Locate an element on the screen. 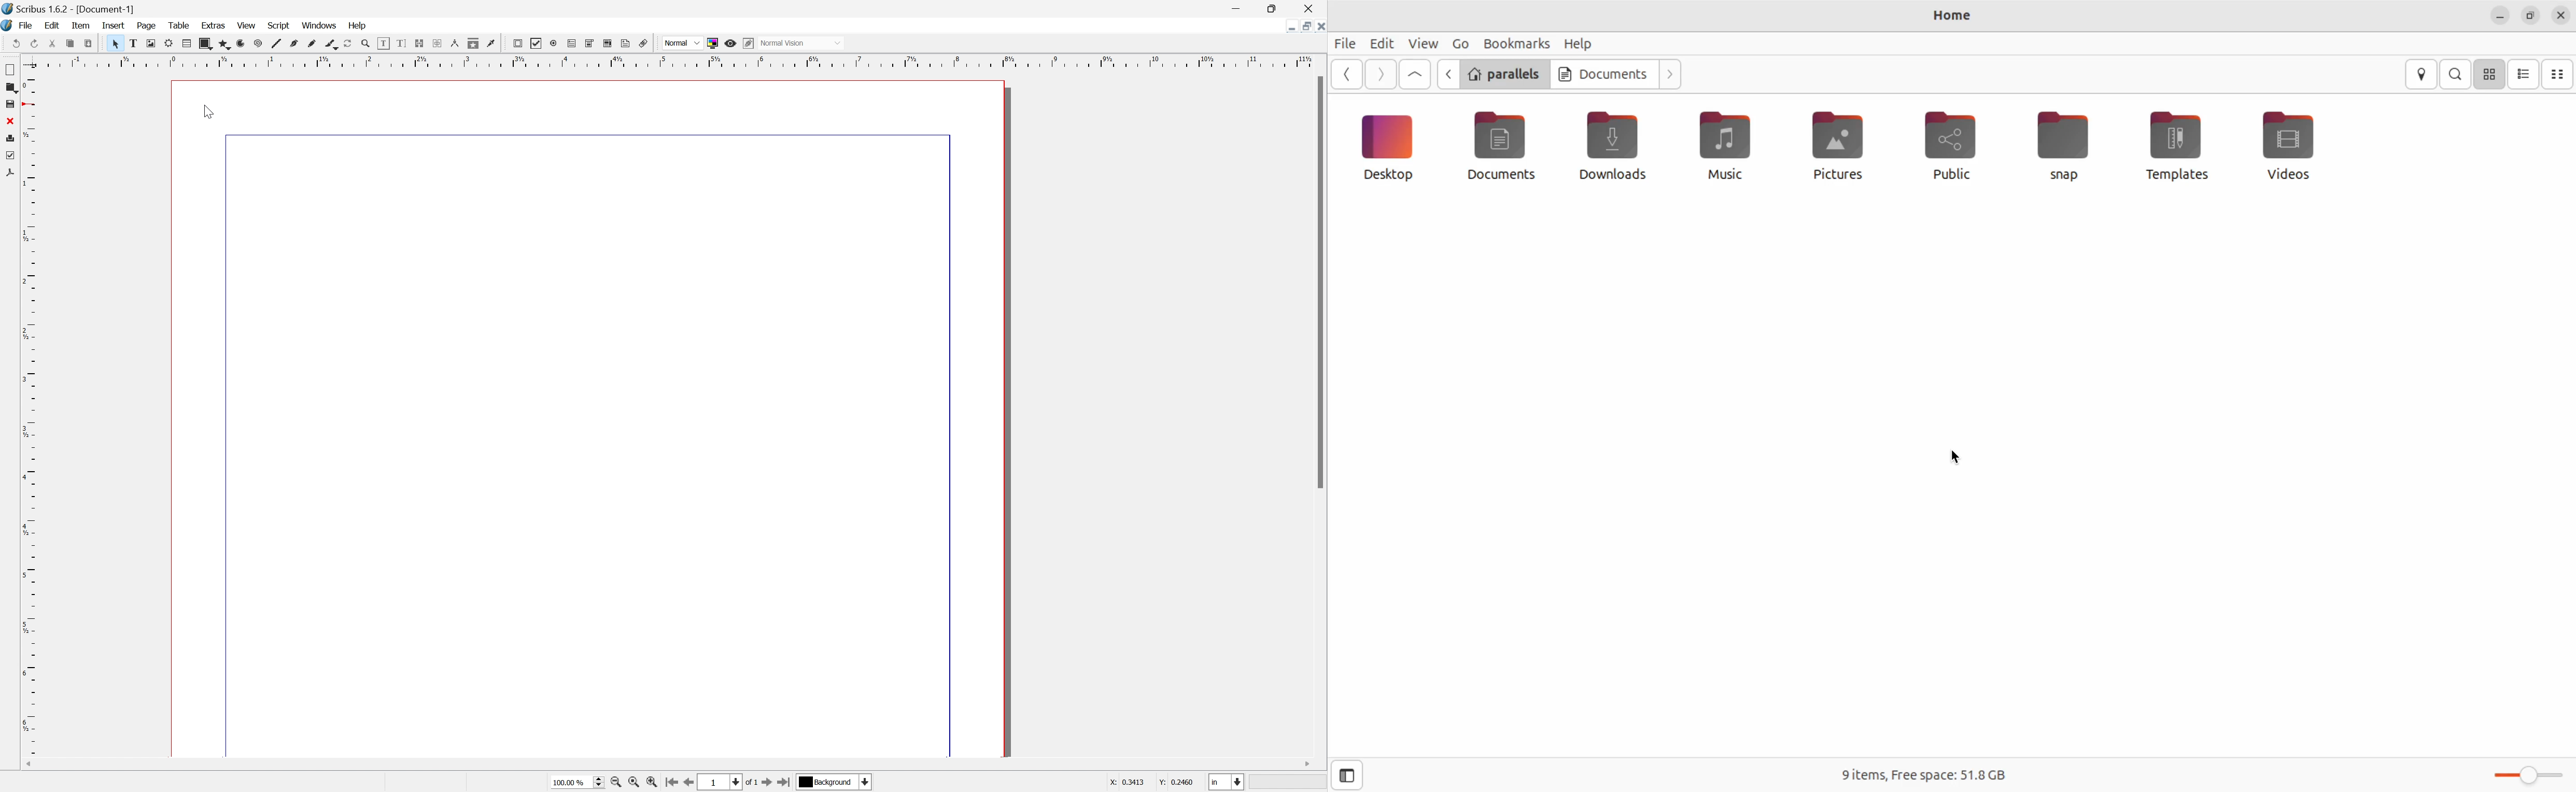 This screenshot has width=2576, height=812. restore down is located at coordinates (1303, 27).